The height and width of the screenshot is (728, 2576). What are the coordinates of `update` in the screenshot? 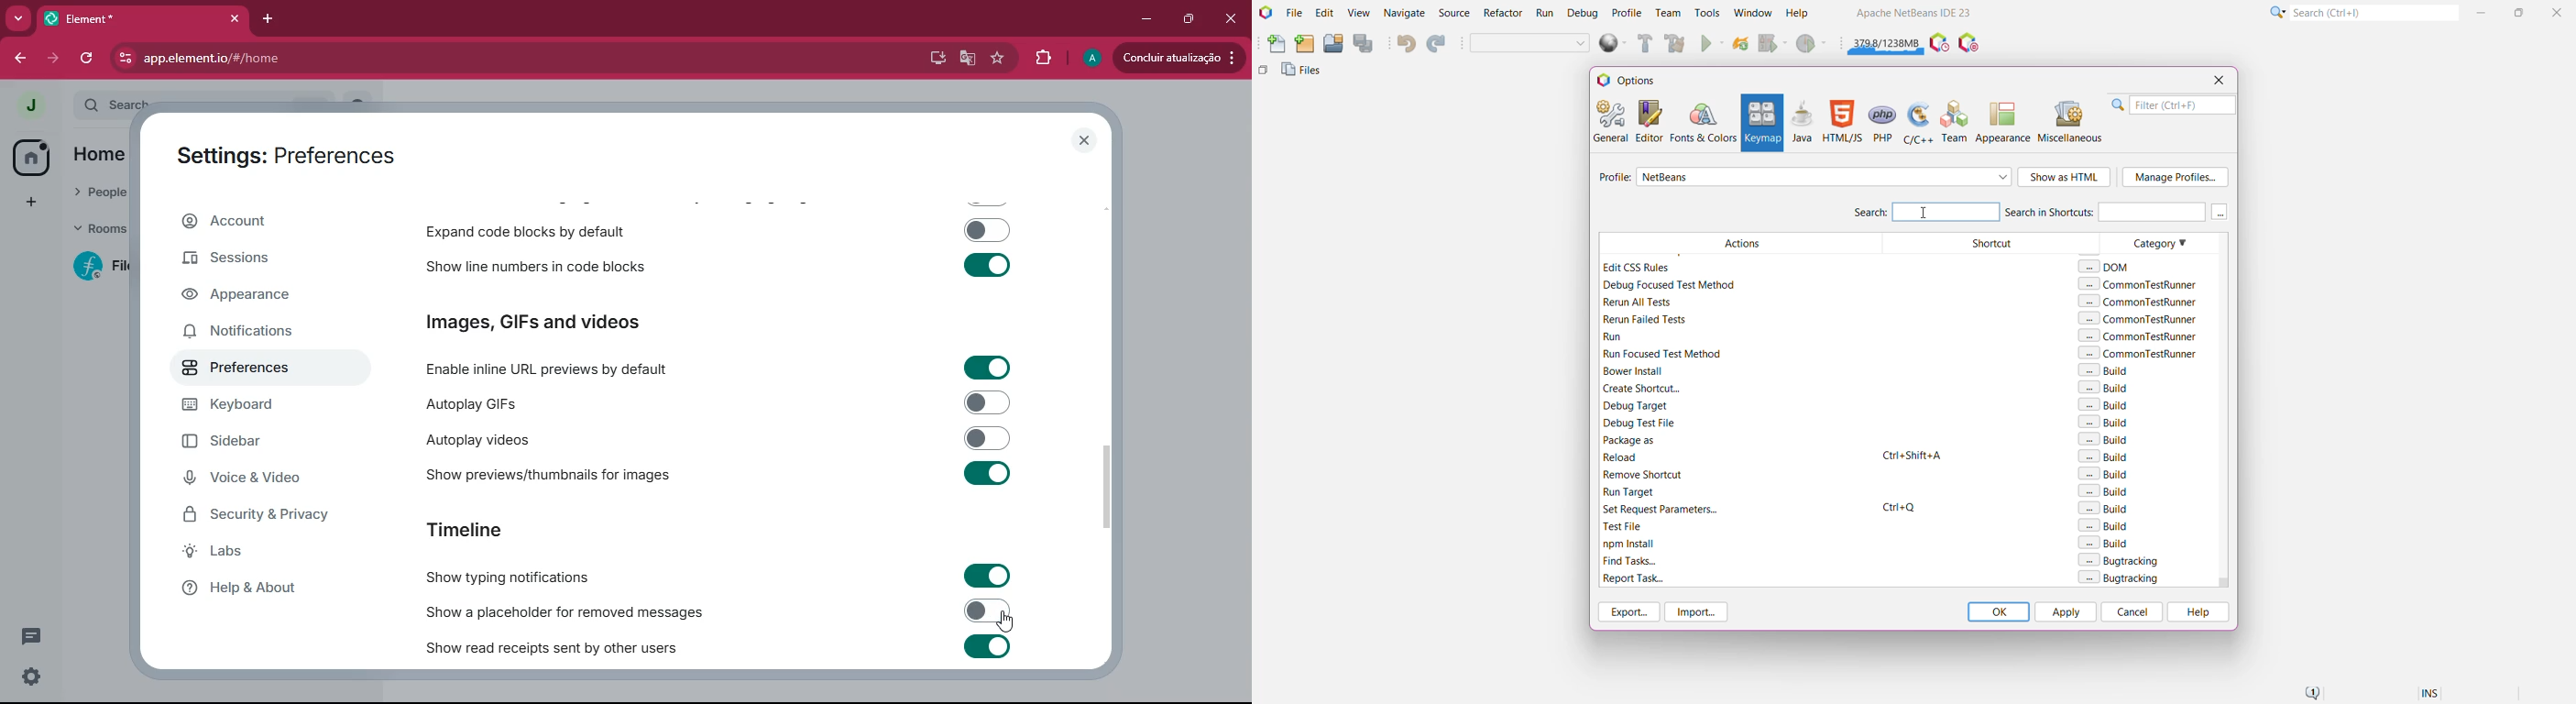 It's located at (1178, 56).